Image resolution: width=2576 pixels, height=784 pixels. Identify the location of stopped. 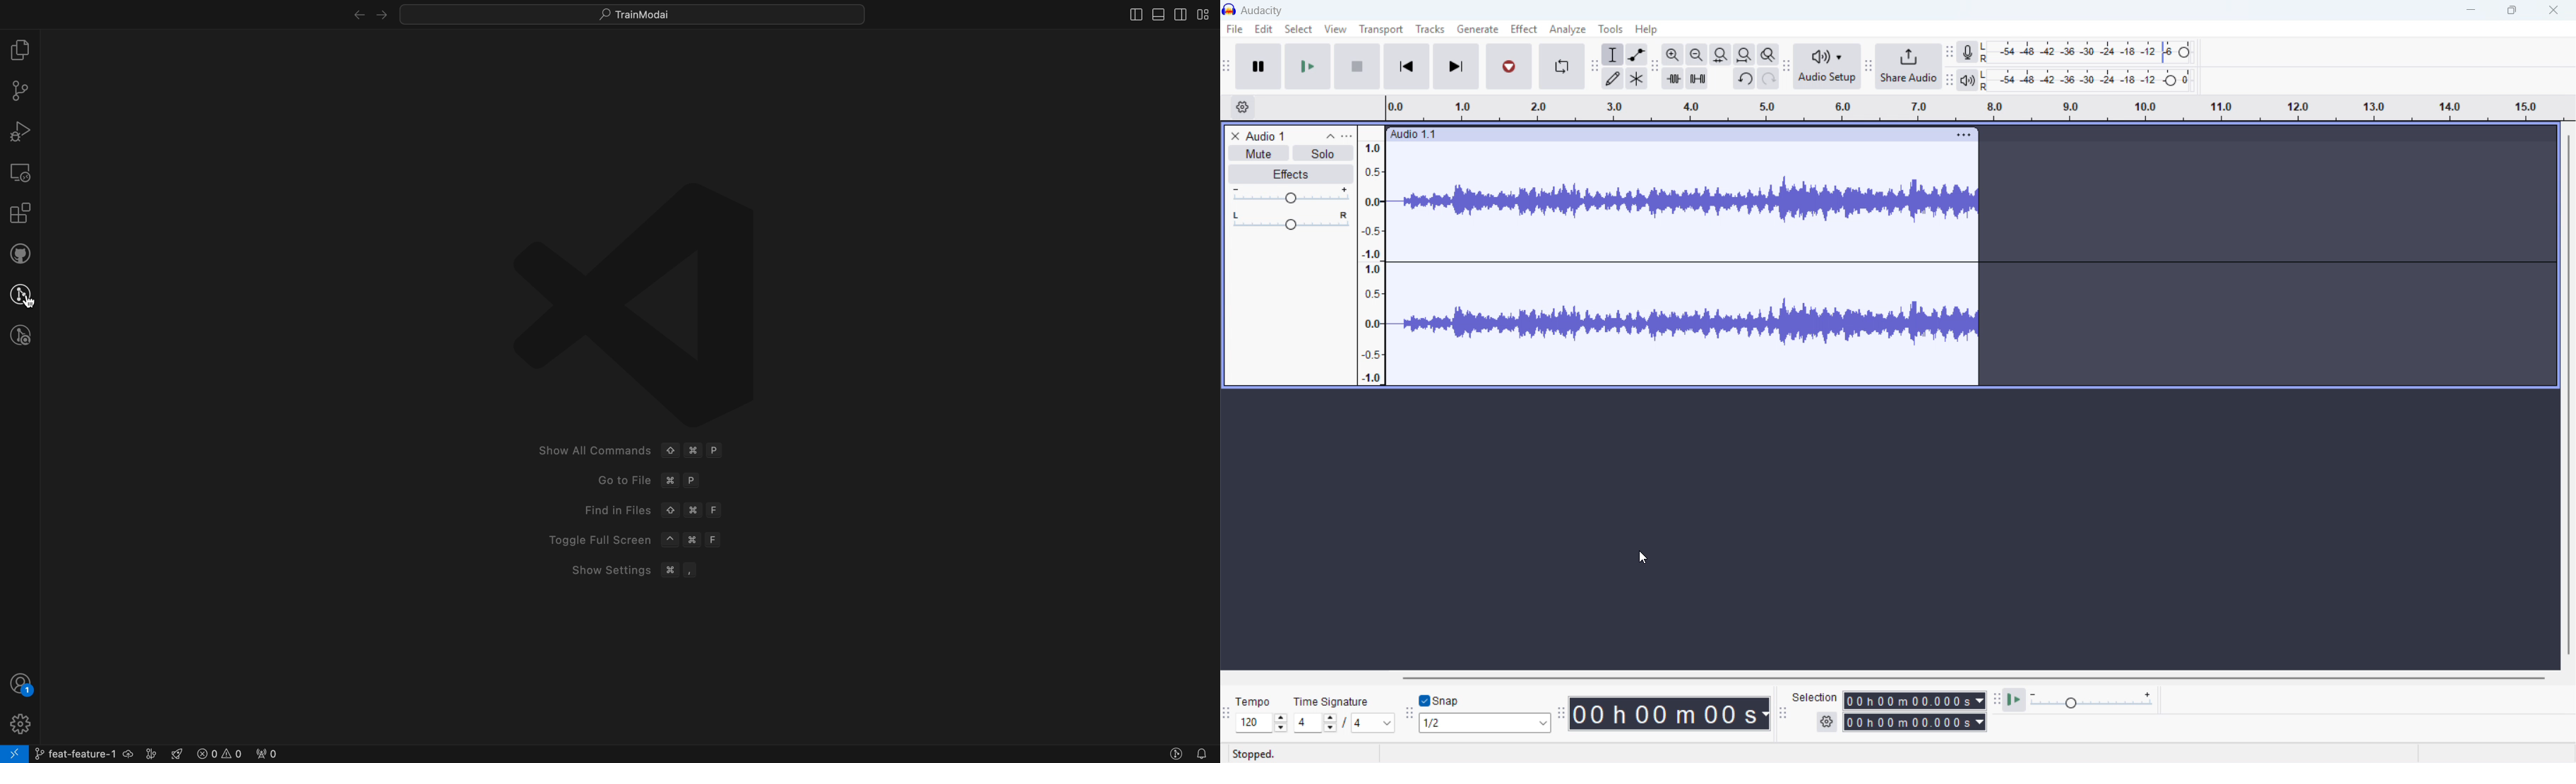
(1260, 753).